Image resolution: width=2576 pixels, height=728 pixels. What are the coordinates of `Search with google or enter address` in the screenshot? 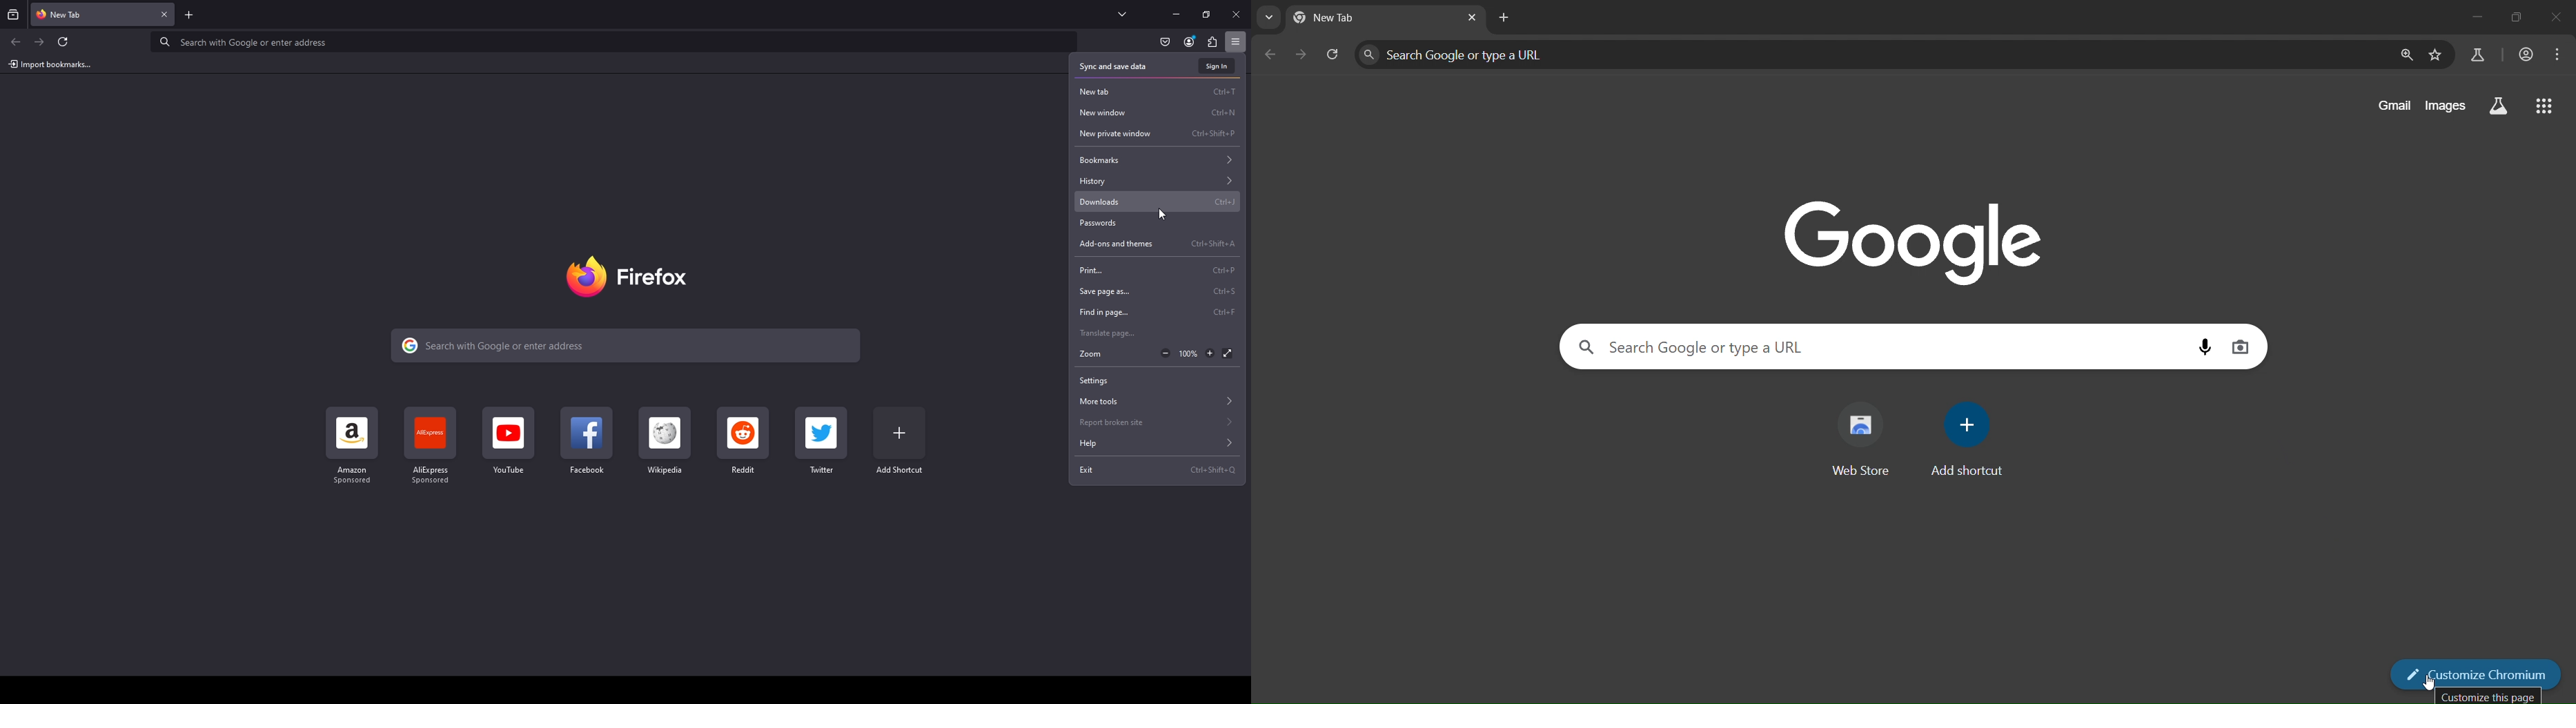 It's located at (619, 45).